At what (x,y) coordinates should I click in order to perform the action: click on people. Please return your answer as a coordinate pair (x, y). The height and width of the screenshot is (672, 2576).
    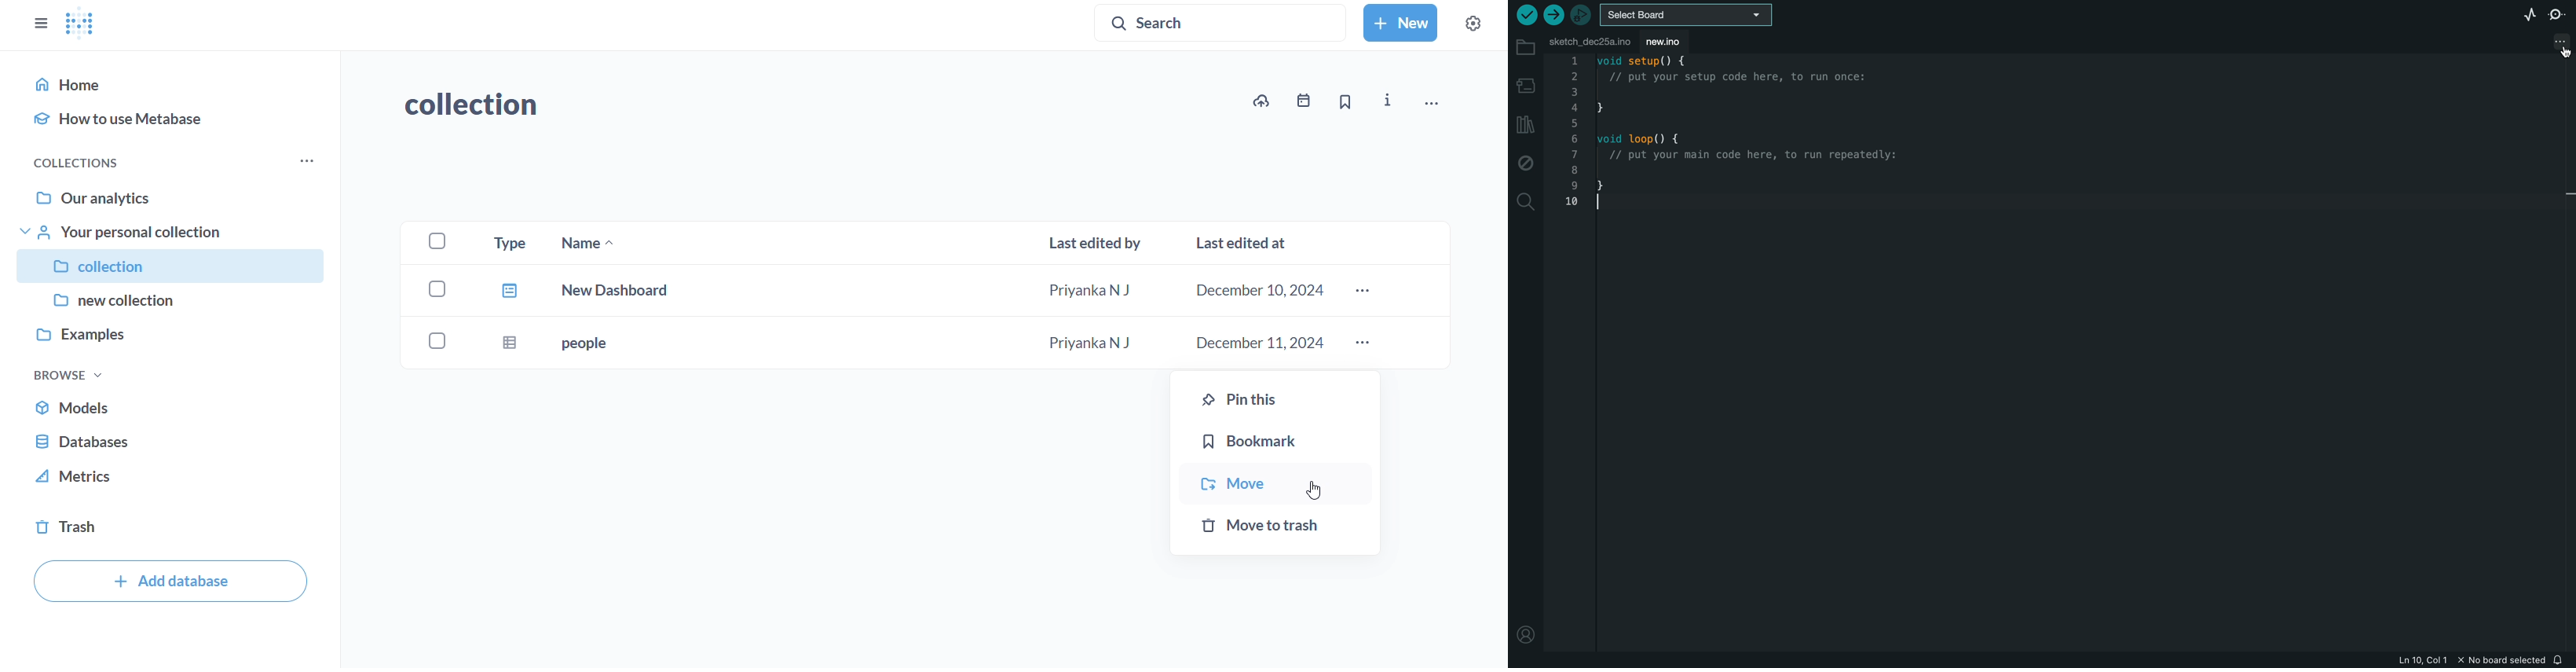
    Looking at the image, I should click on (582, 342).